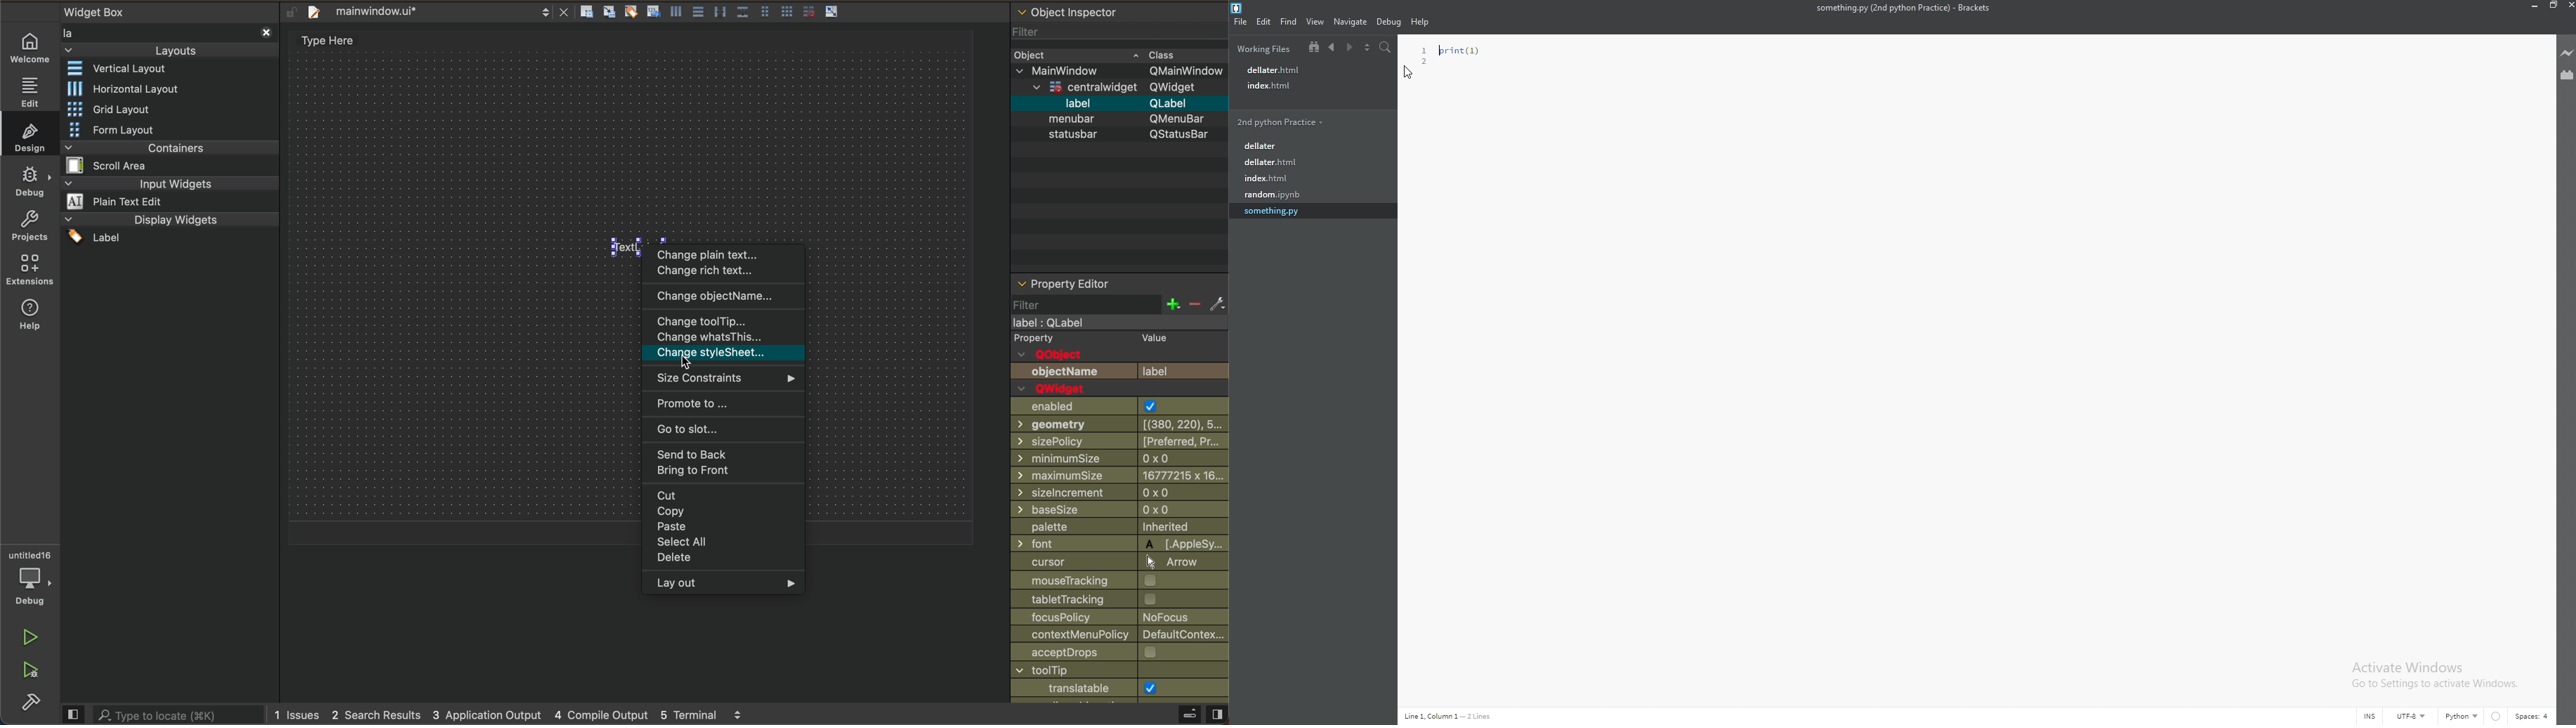 The image size is (2576, 728). Describe the element at coordinates (721, 560) in the screenshot. I see `delete` at that location.